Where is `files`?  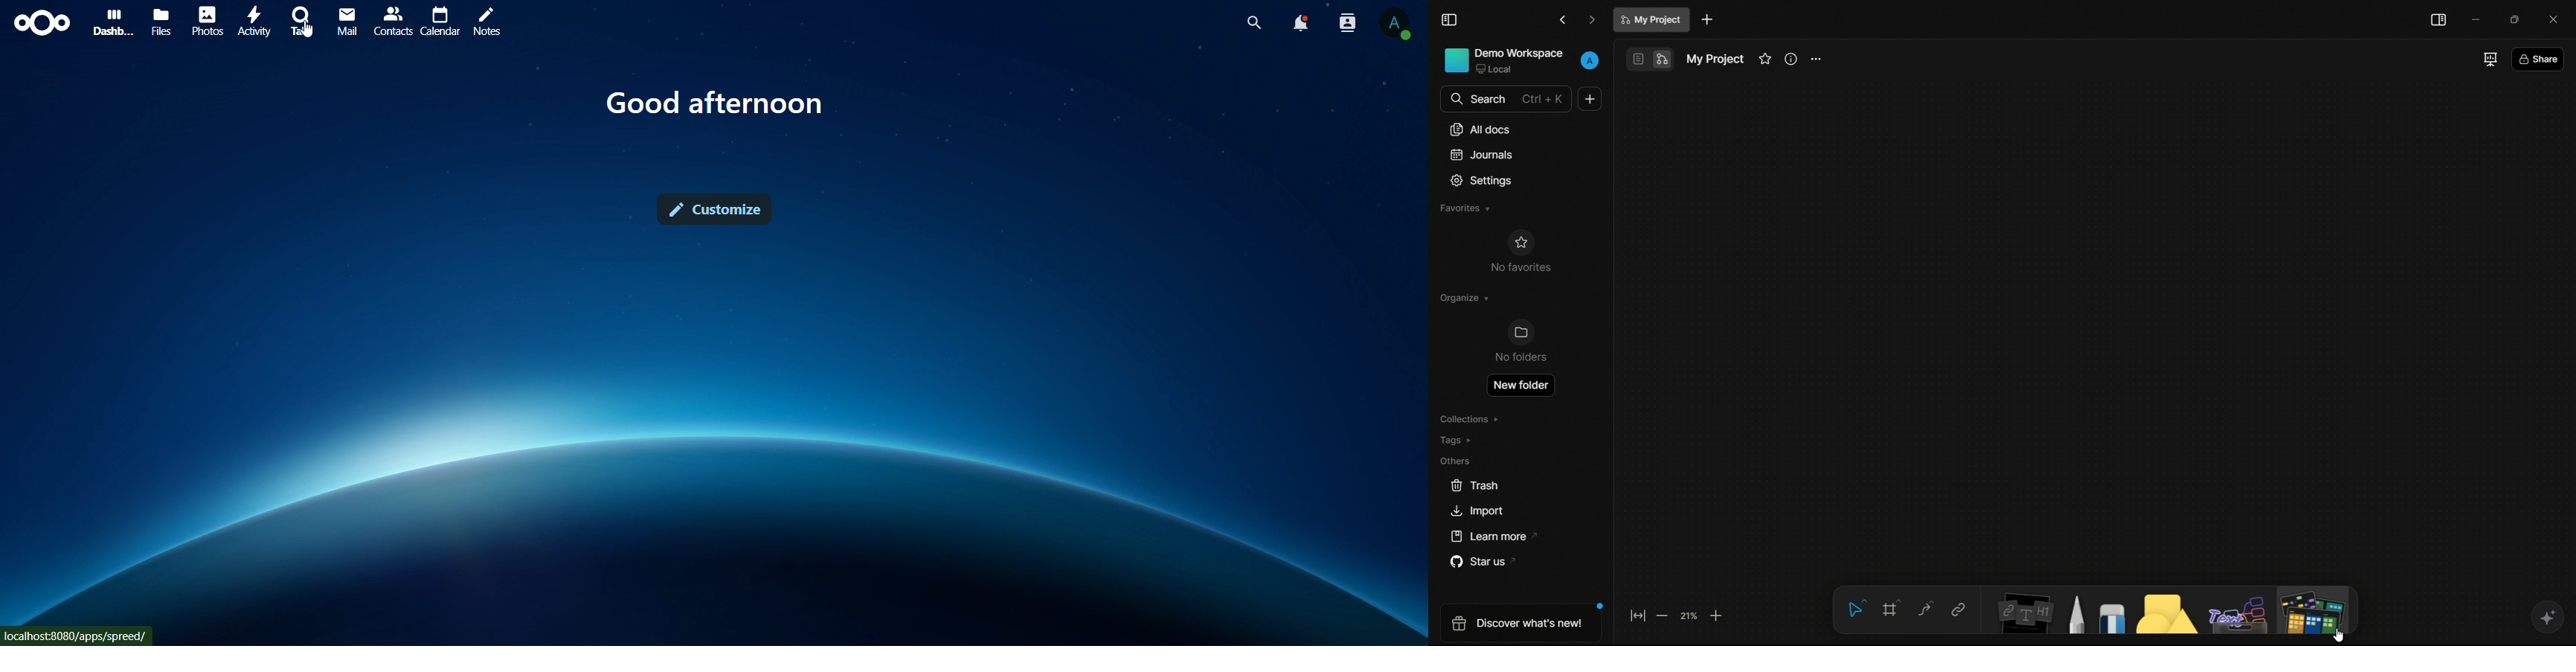
files is located at coordinates (161, 20).